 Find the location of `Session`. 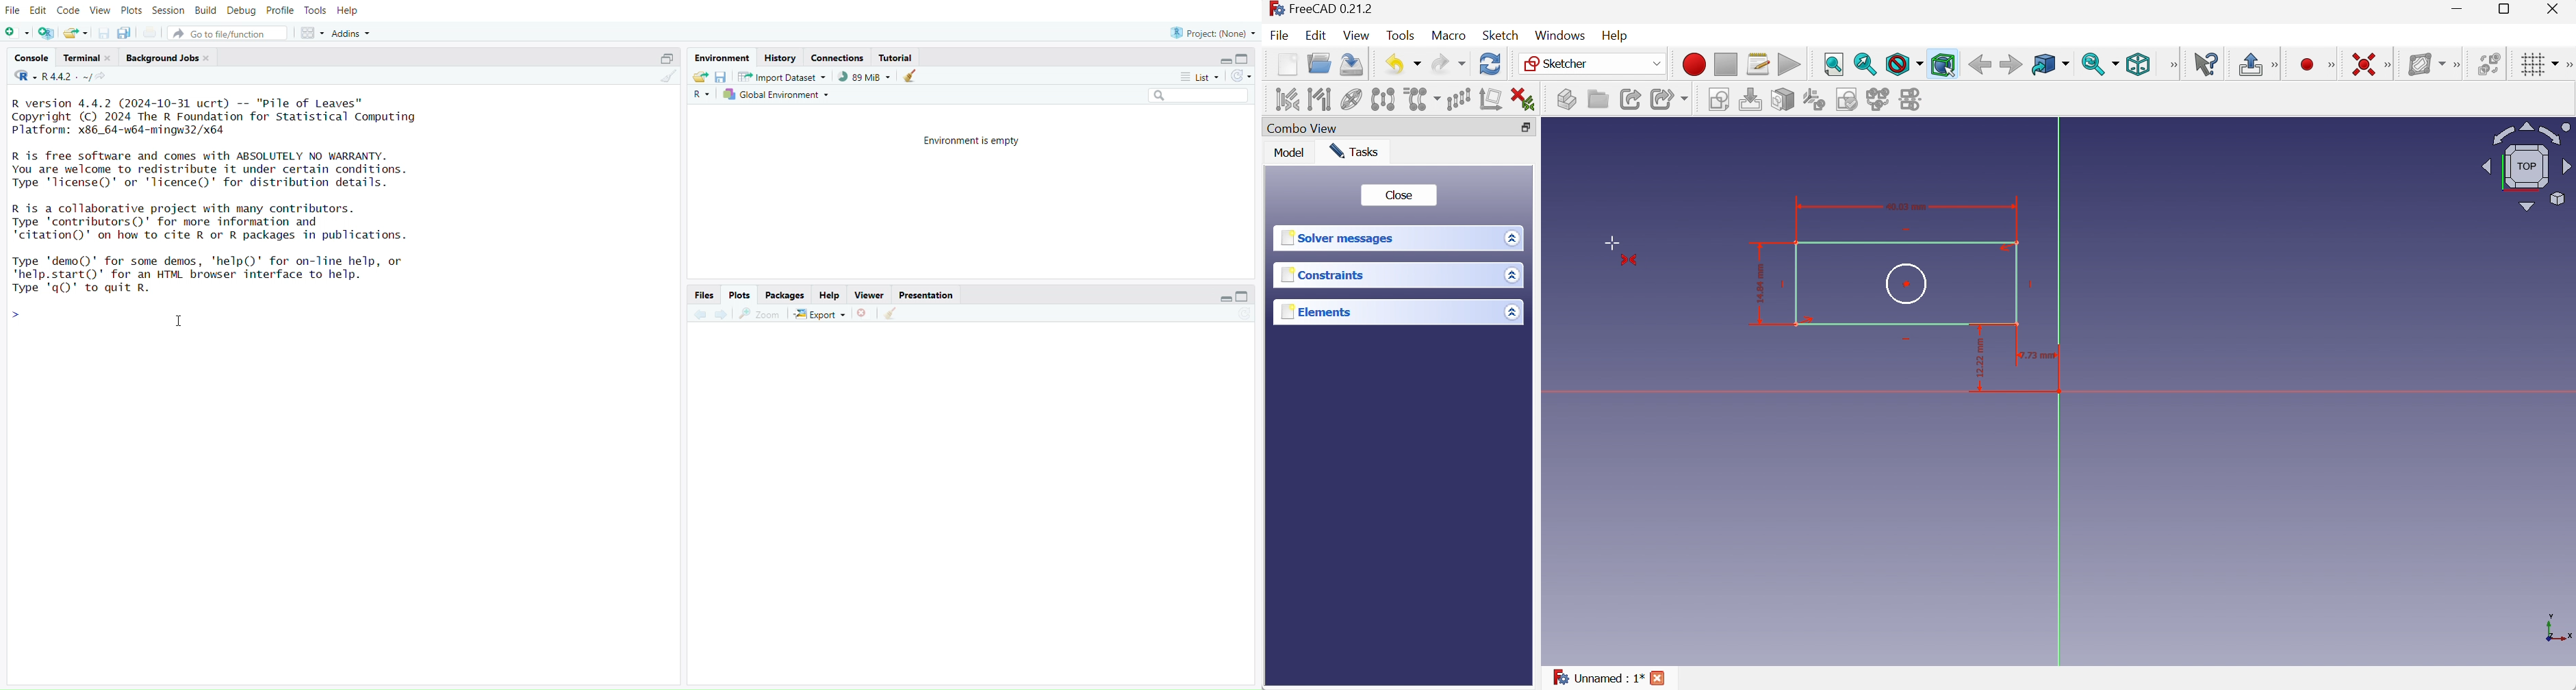

Session is located at coordinates (170, 11).